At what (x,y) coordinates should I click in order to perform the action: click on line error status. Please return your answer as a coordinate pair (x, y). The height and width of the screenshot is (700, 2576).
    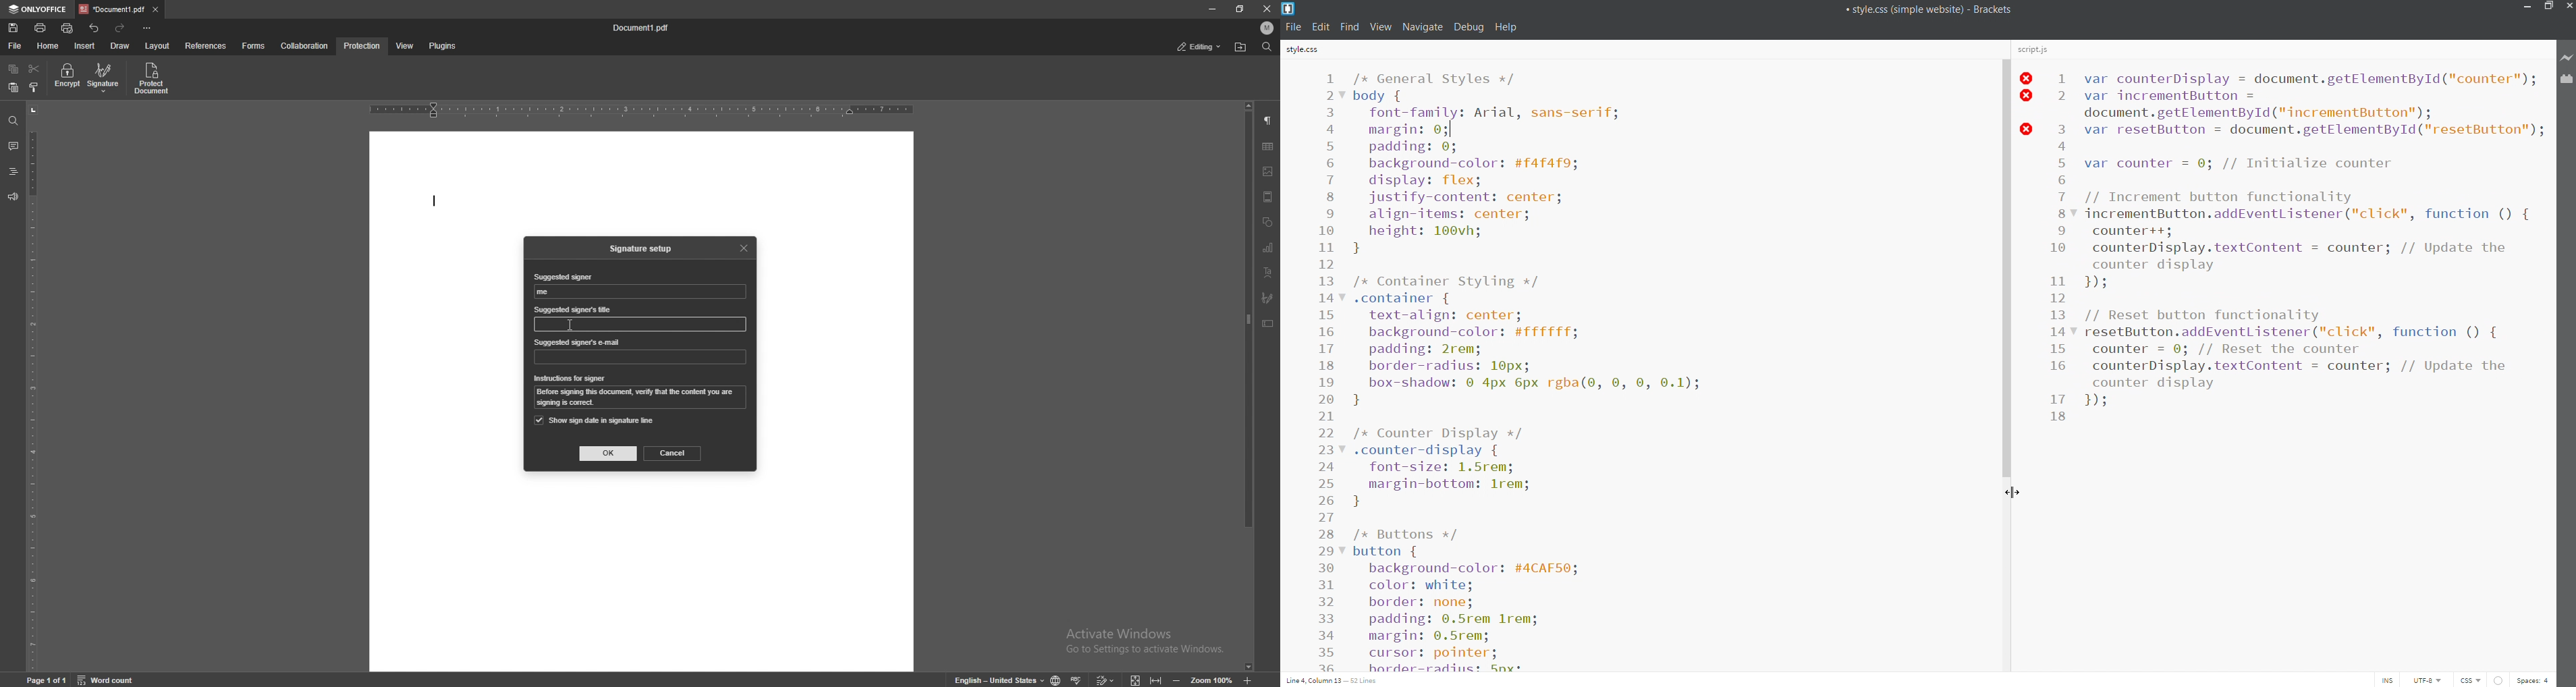
    Looking at the image, I should click on (2029, 101).